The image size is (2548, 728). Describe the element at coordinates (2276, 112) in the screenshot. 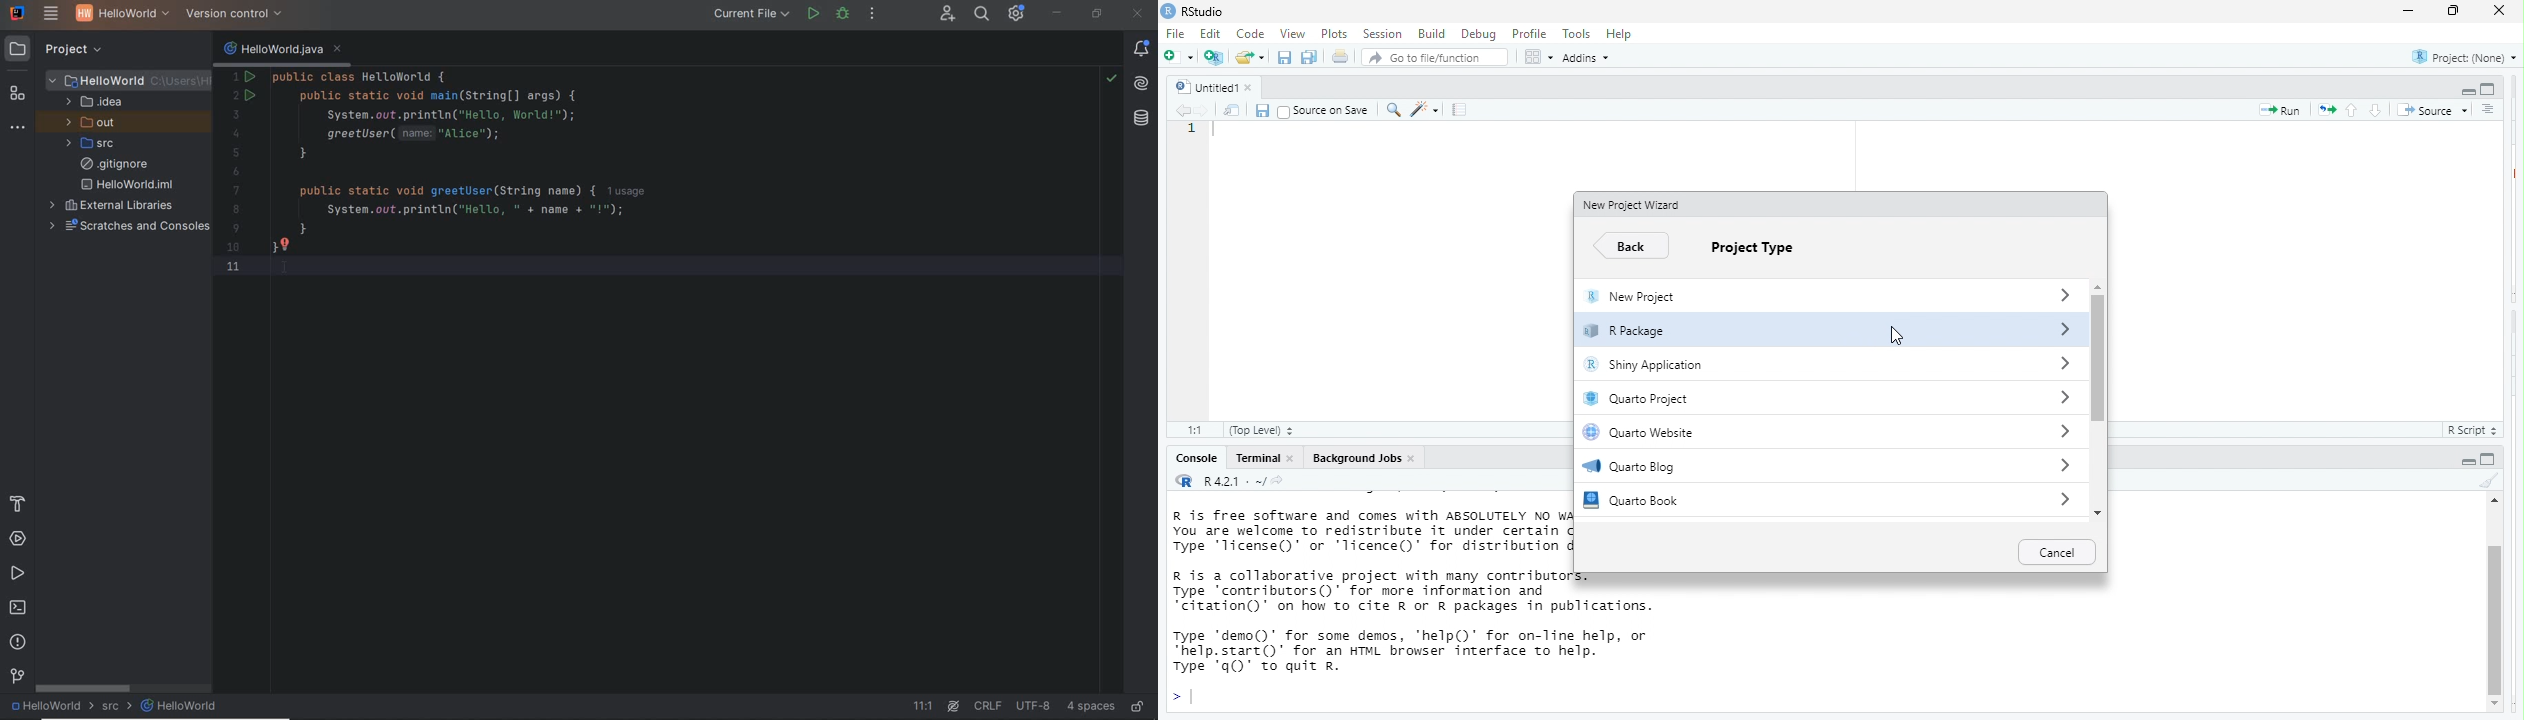

I see `run` at that location.